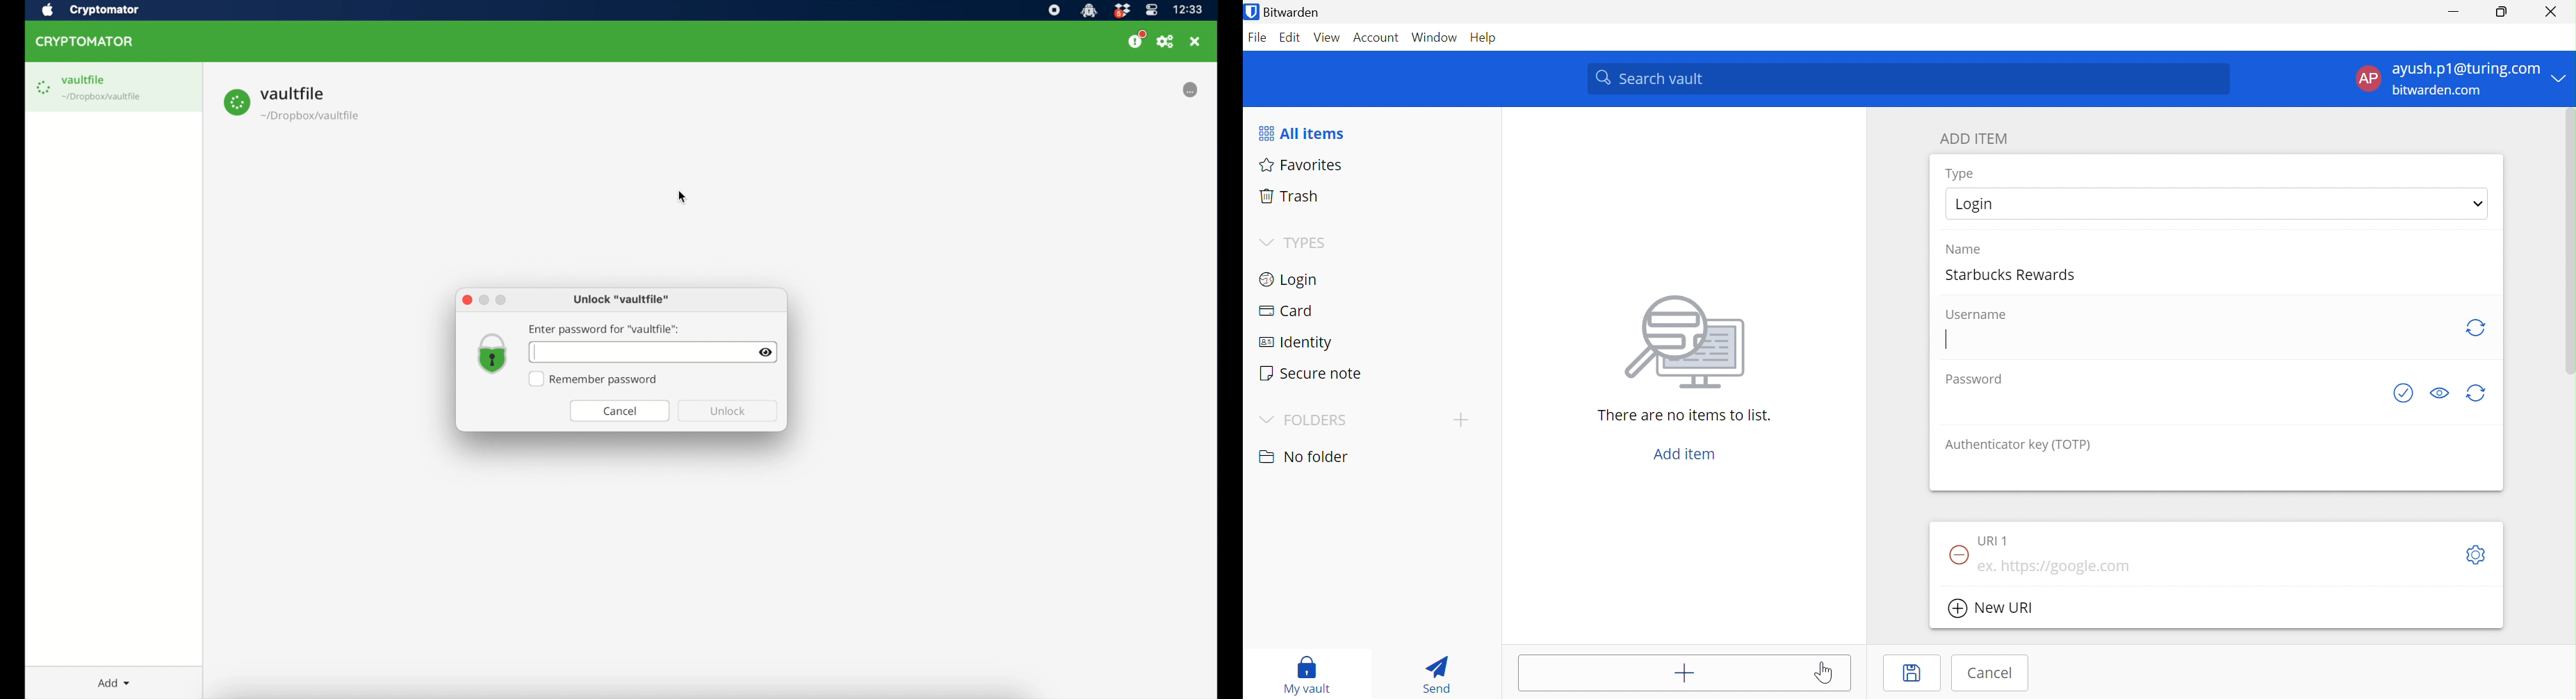 The width and height of the screenshot is (2576, 700). I want to click on Name, so click(1963, 248).